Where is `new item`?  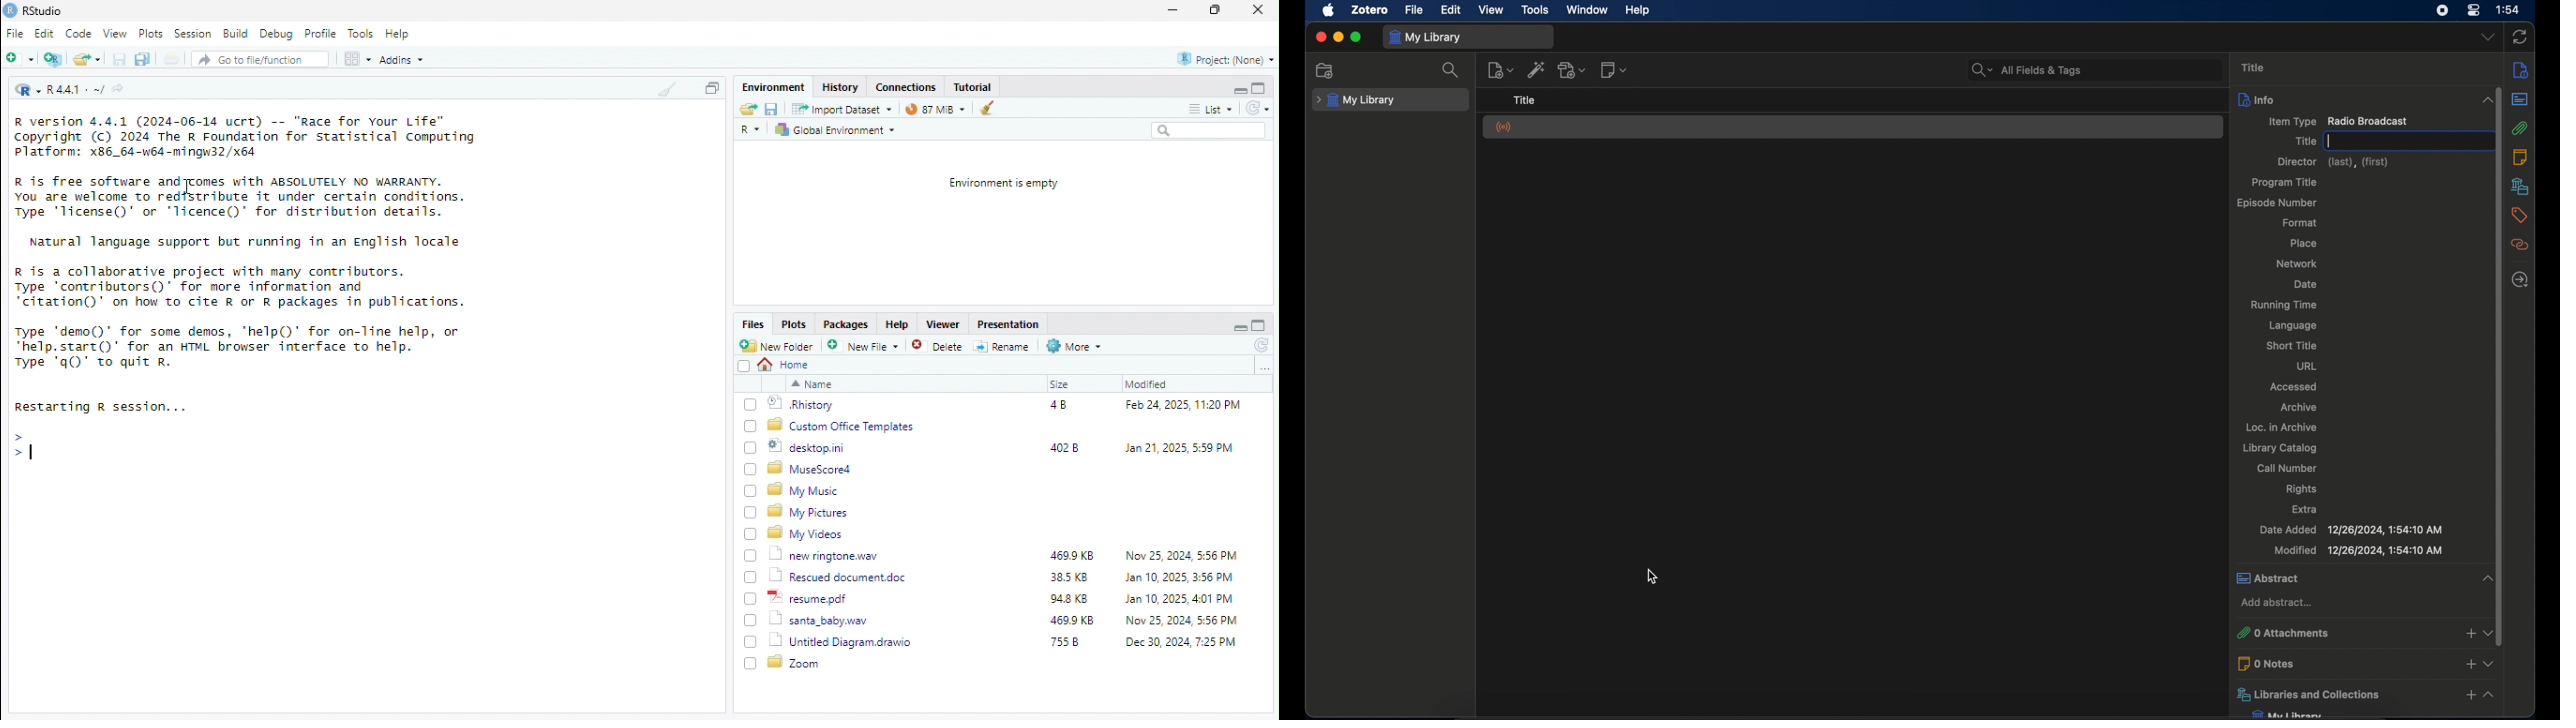
new item is located at coordinates (1500, 69).